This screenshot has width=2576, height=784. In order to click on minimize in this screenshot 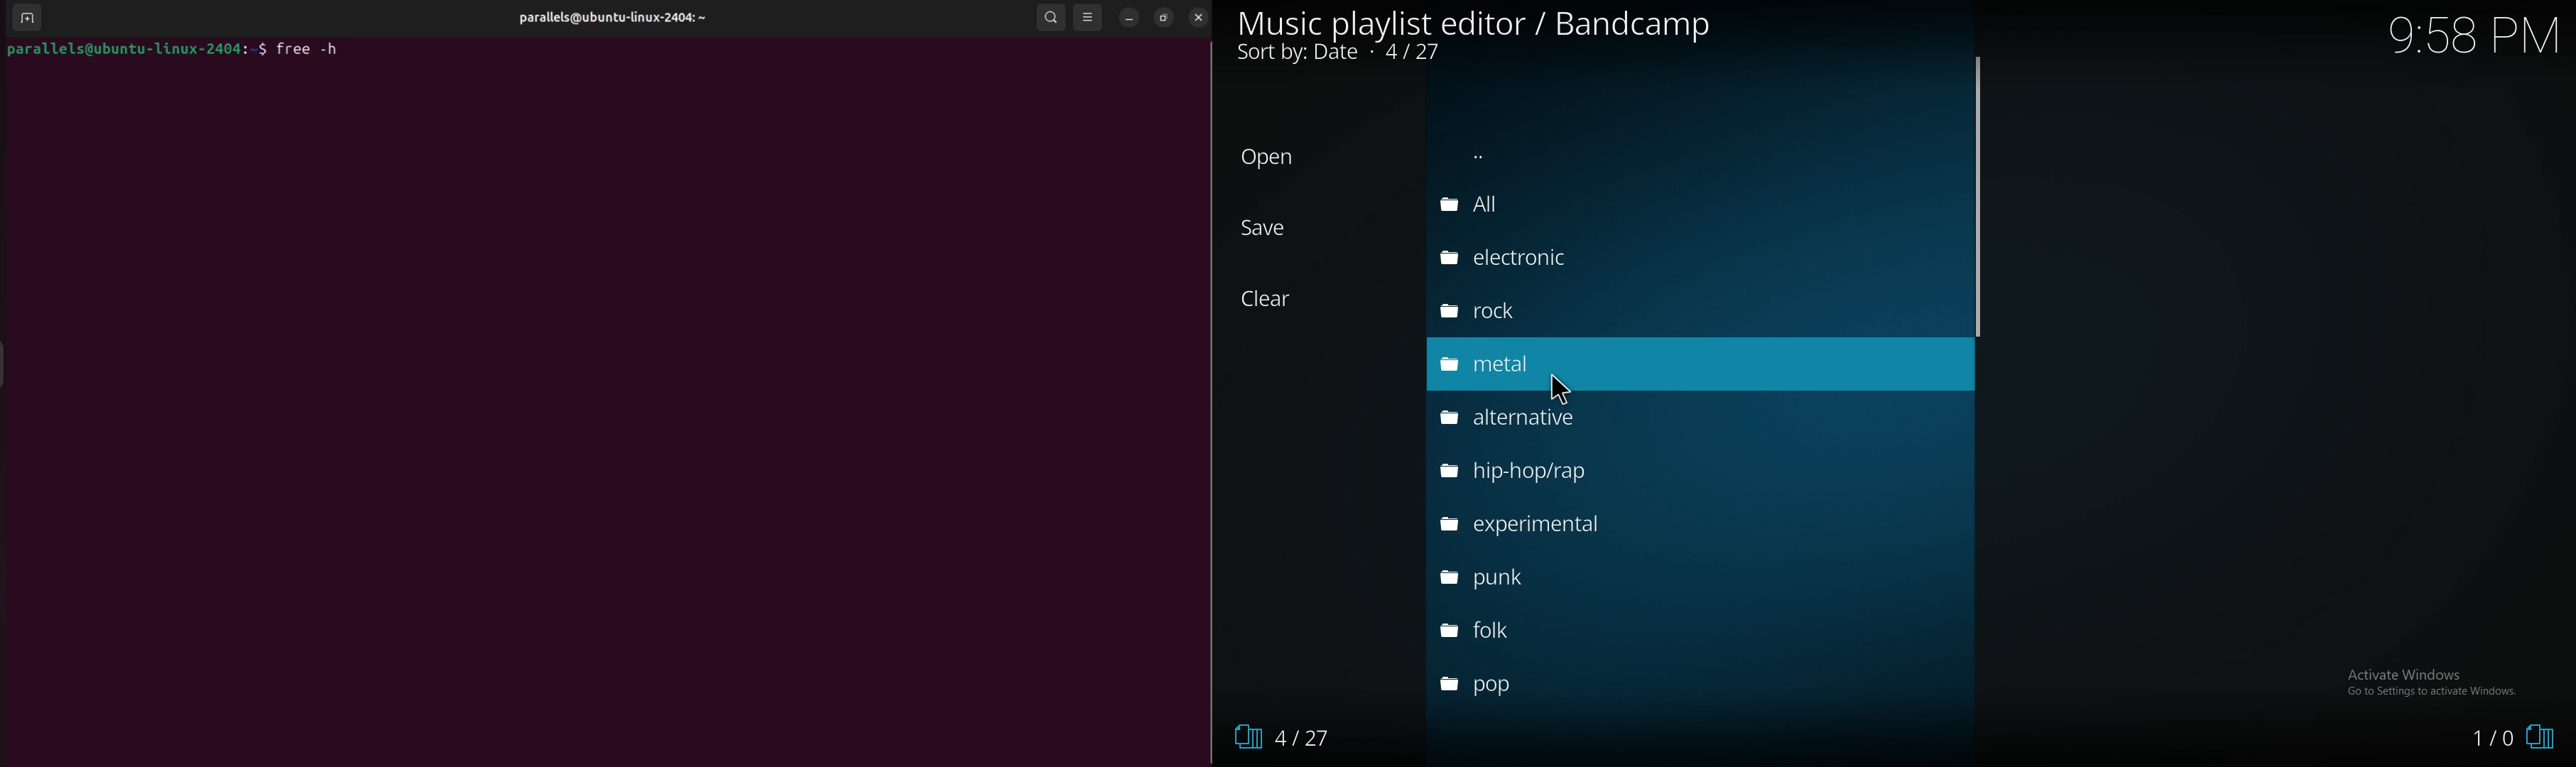, I will do `click(1129, 16)`.